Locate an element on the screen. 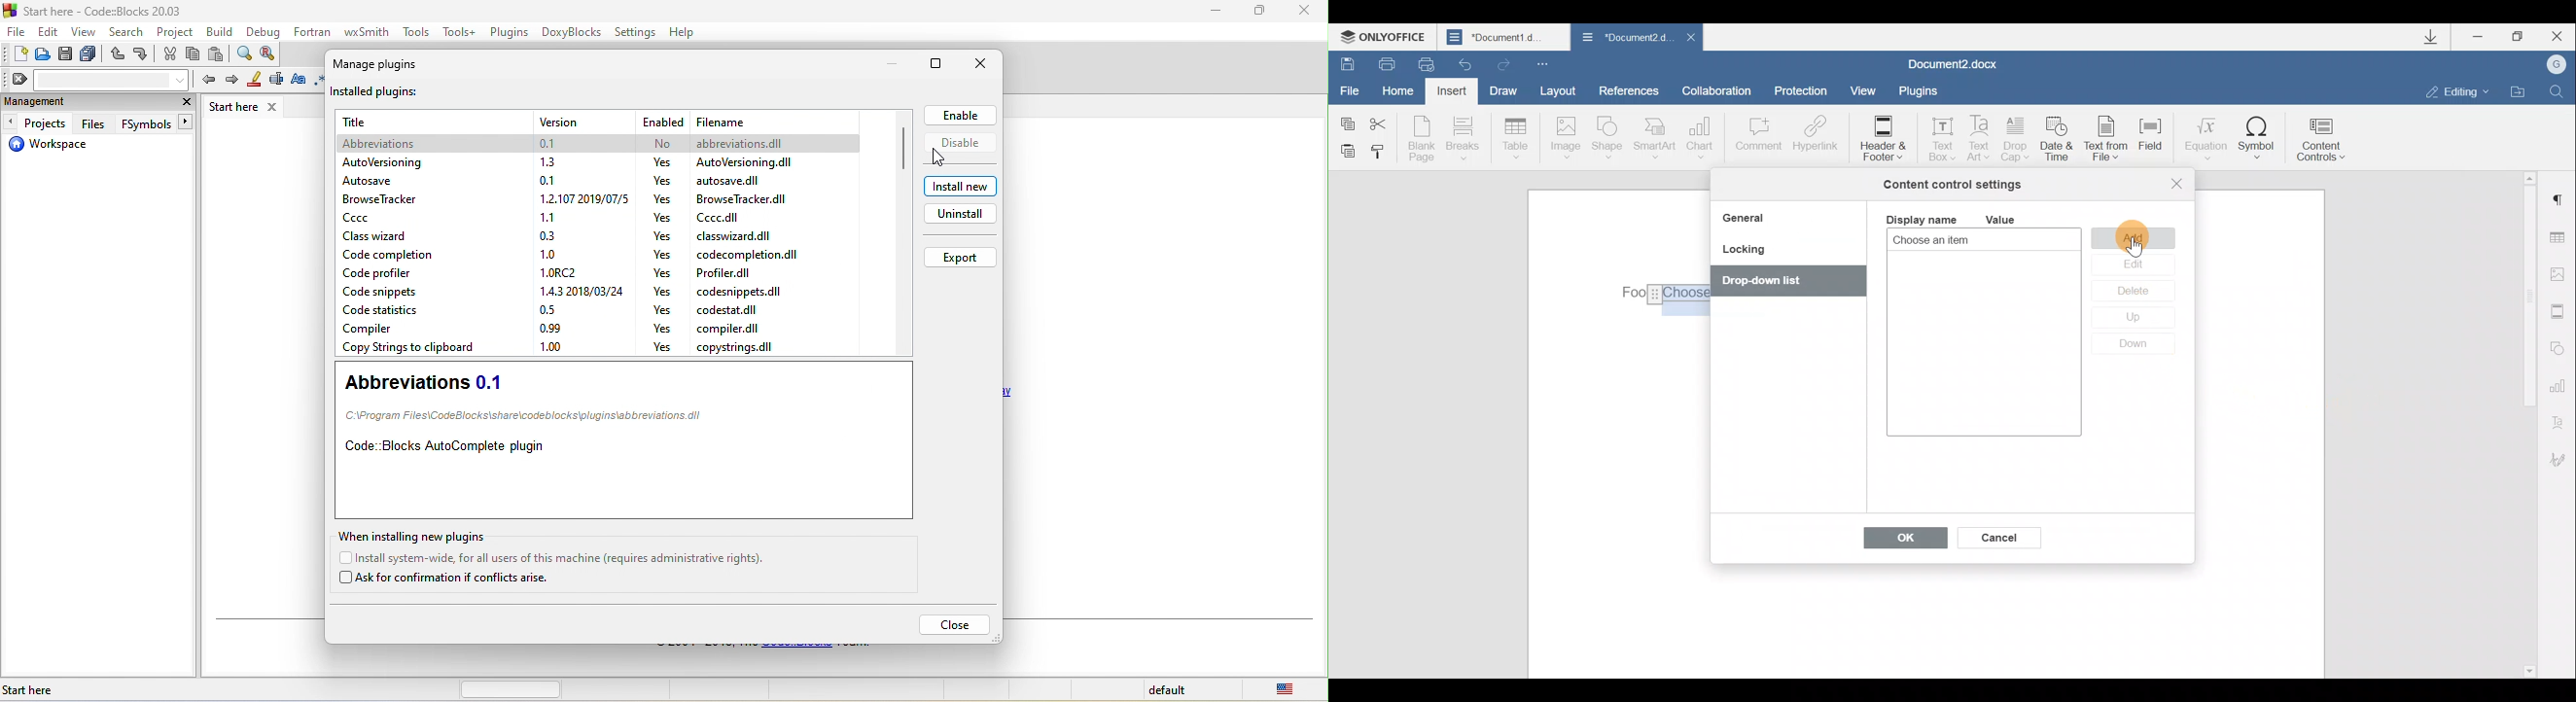 This screenshot has height=728, width=2576. minimize is located at coordinates (886, 63).